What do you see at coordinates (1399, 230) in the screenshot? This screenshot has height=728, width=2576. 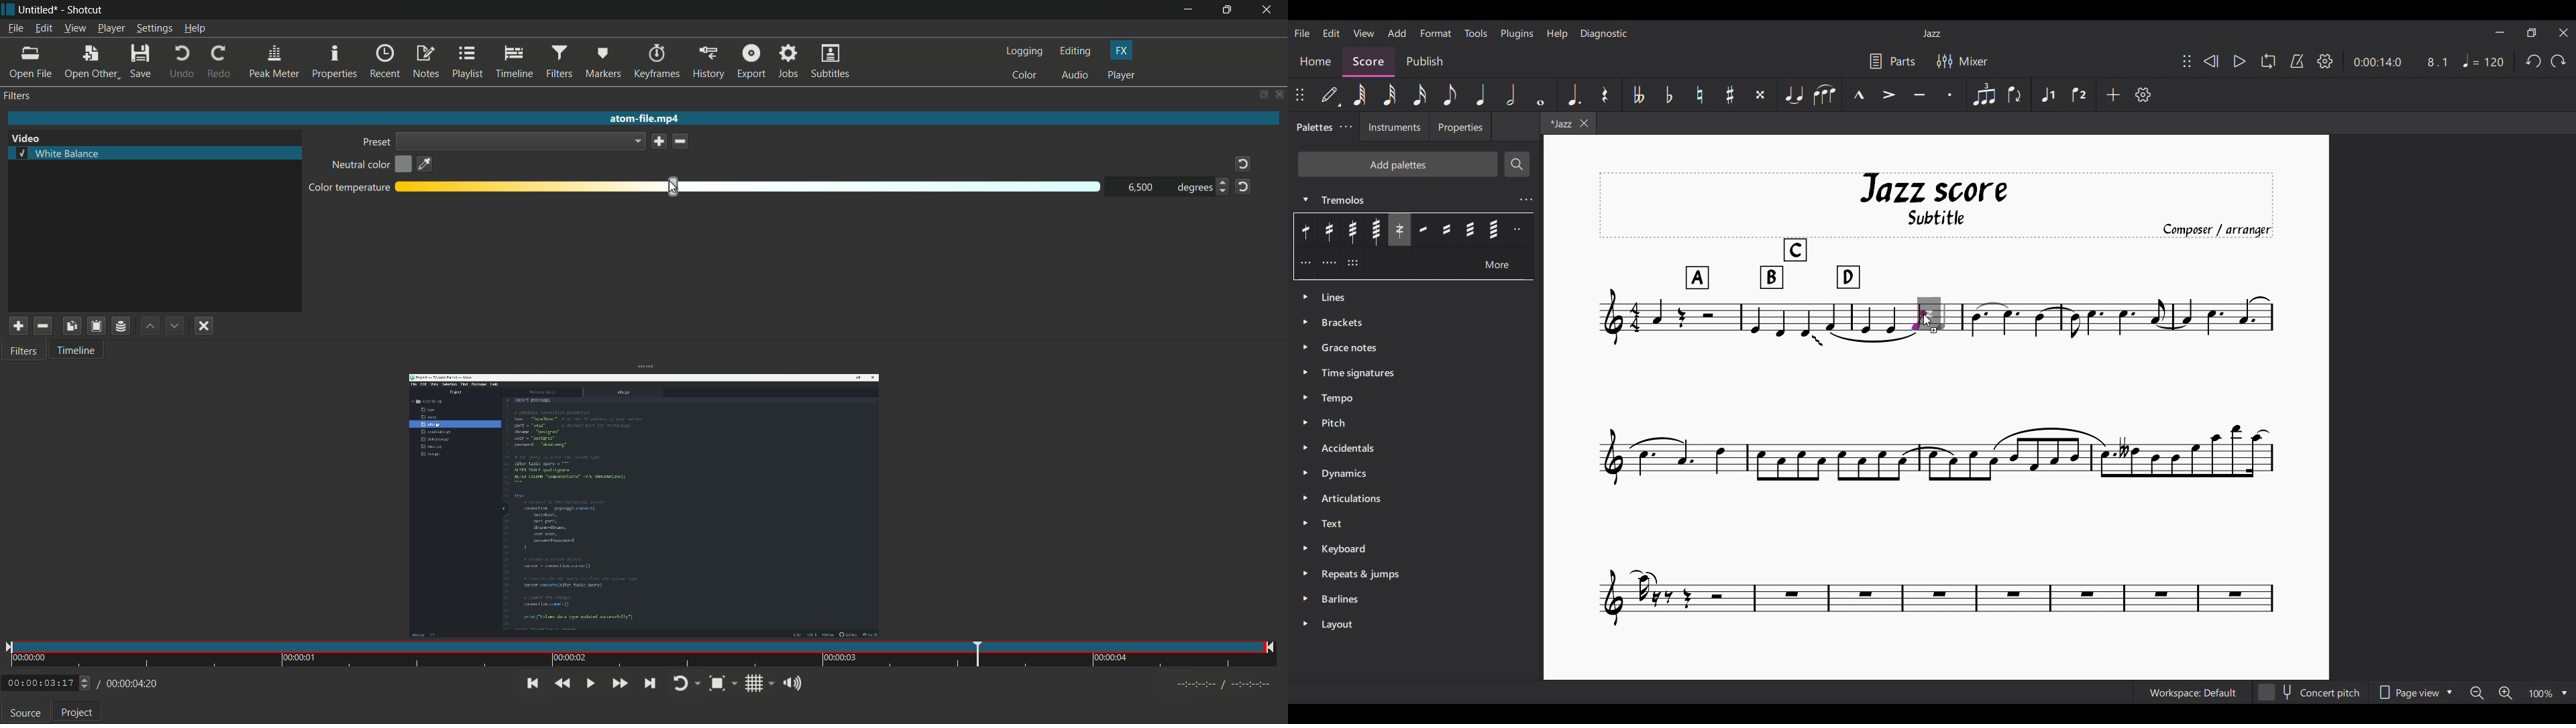 I see `Buzz roll, selection highlighted` at bounding box center [1399, 230].